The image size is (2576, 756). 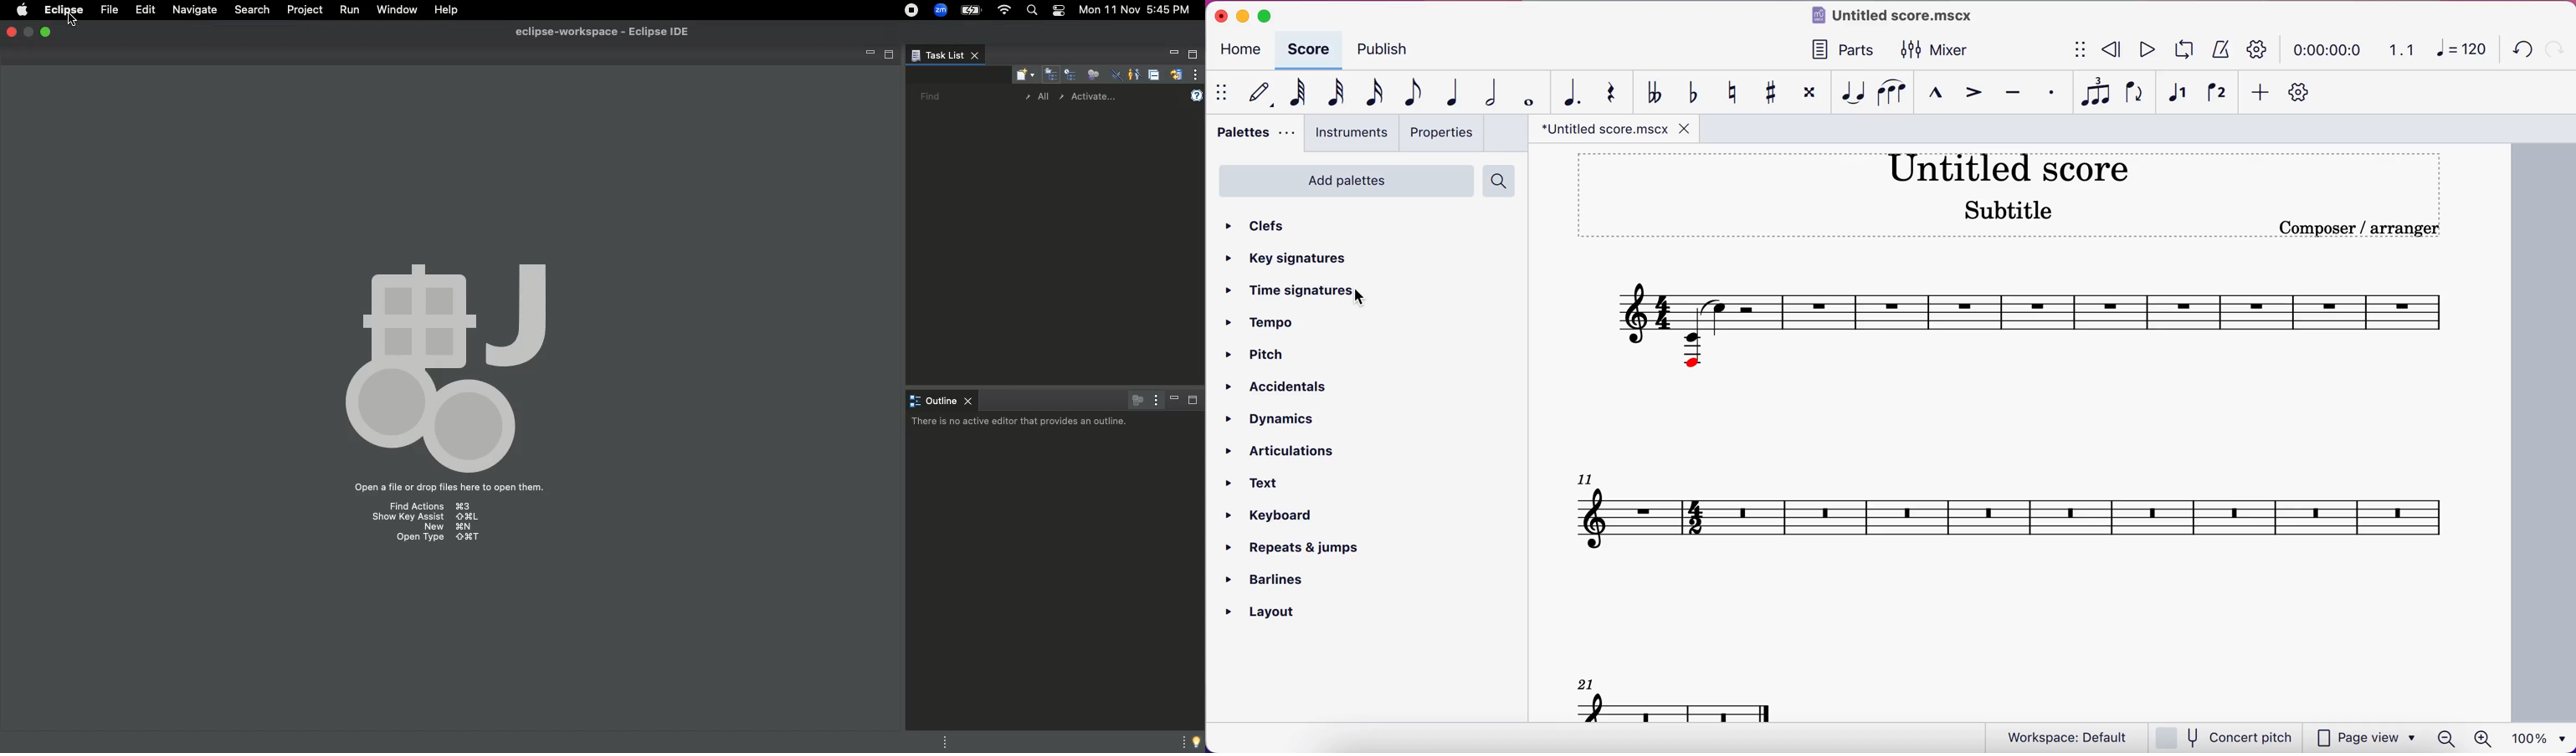 I want to click on Help, so click(x=446, y=9).